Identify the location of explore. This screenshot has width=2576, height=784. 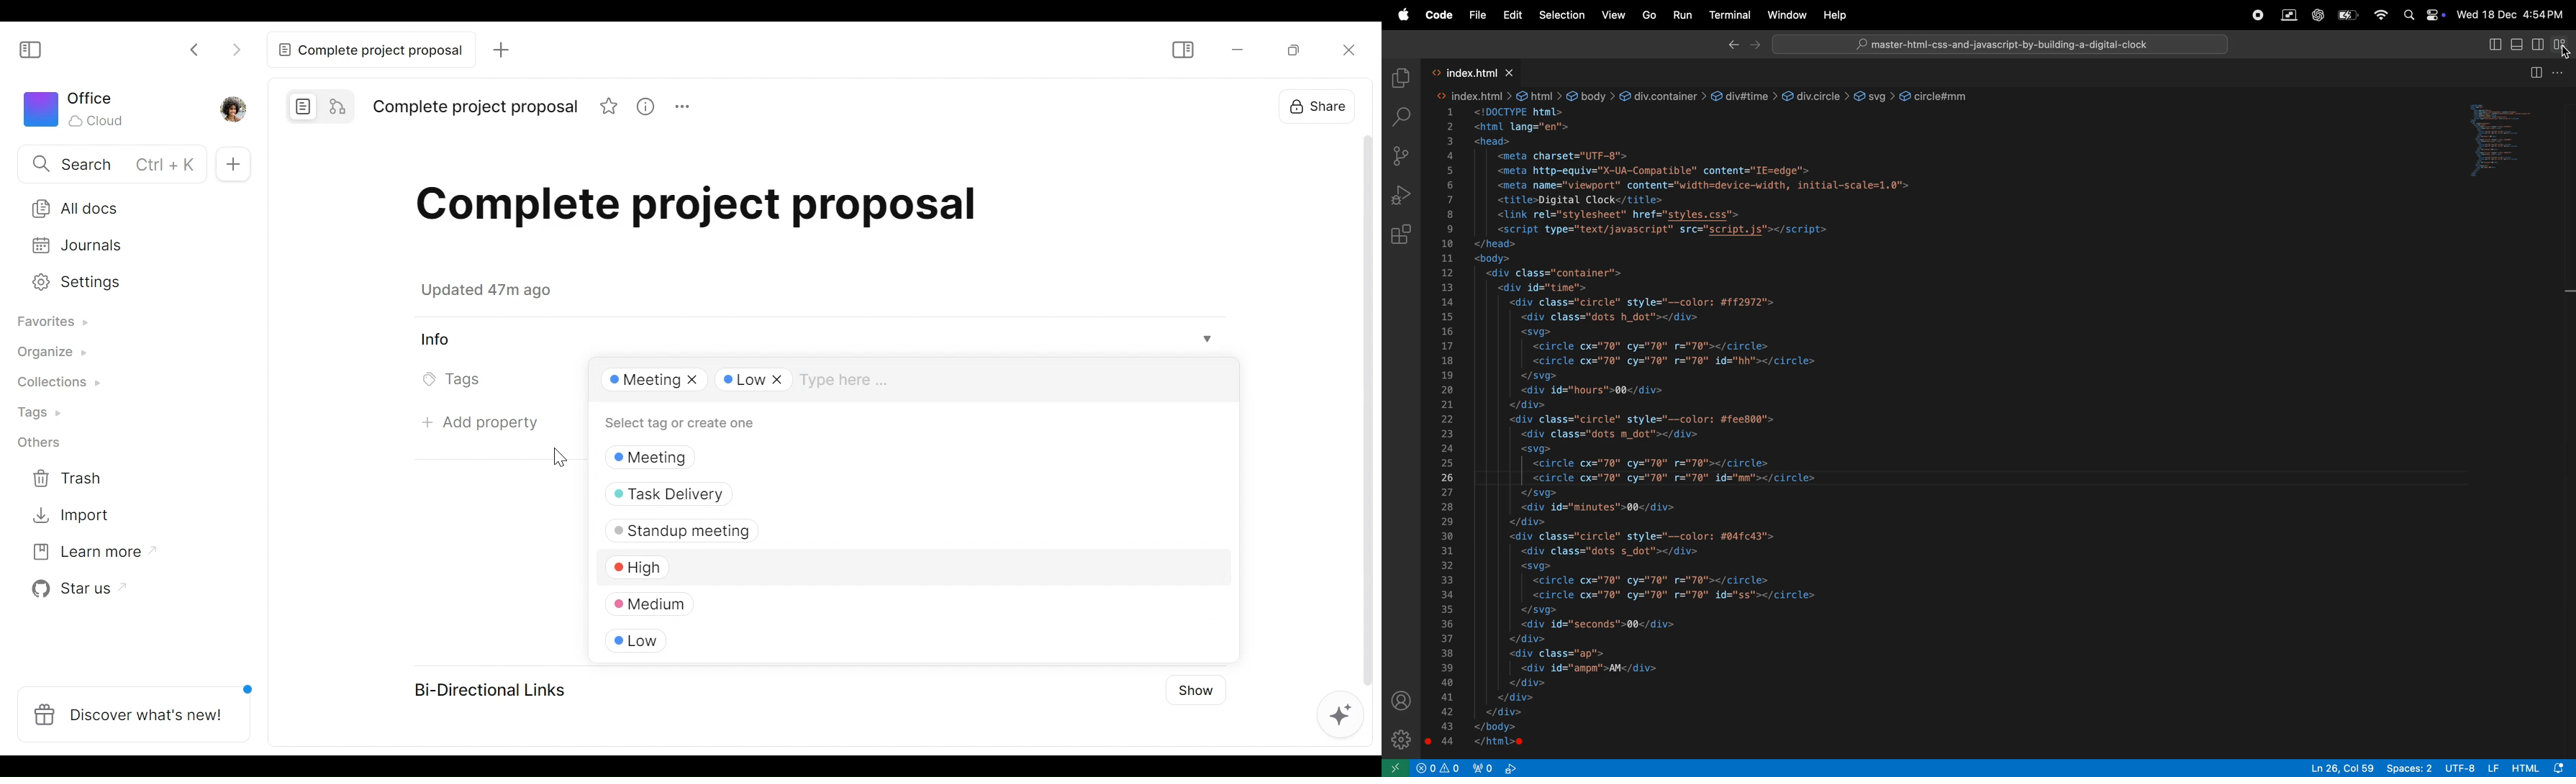
(1400, 77).